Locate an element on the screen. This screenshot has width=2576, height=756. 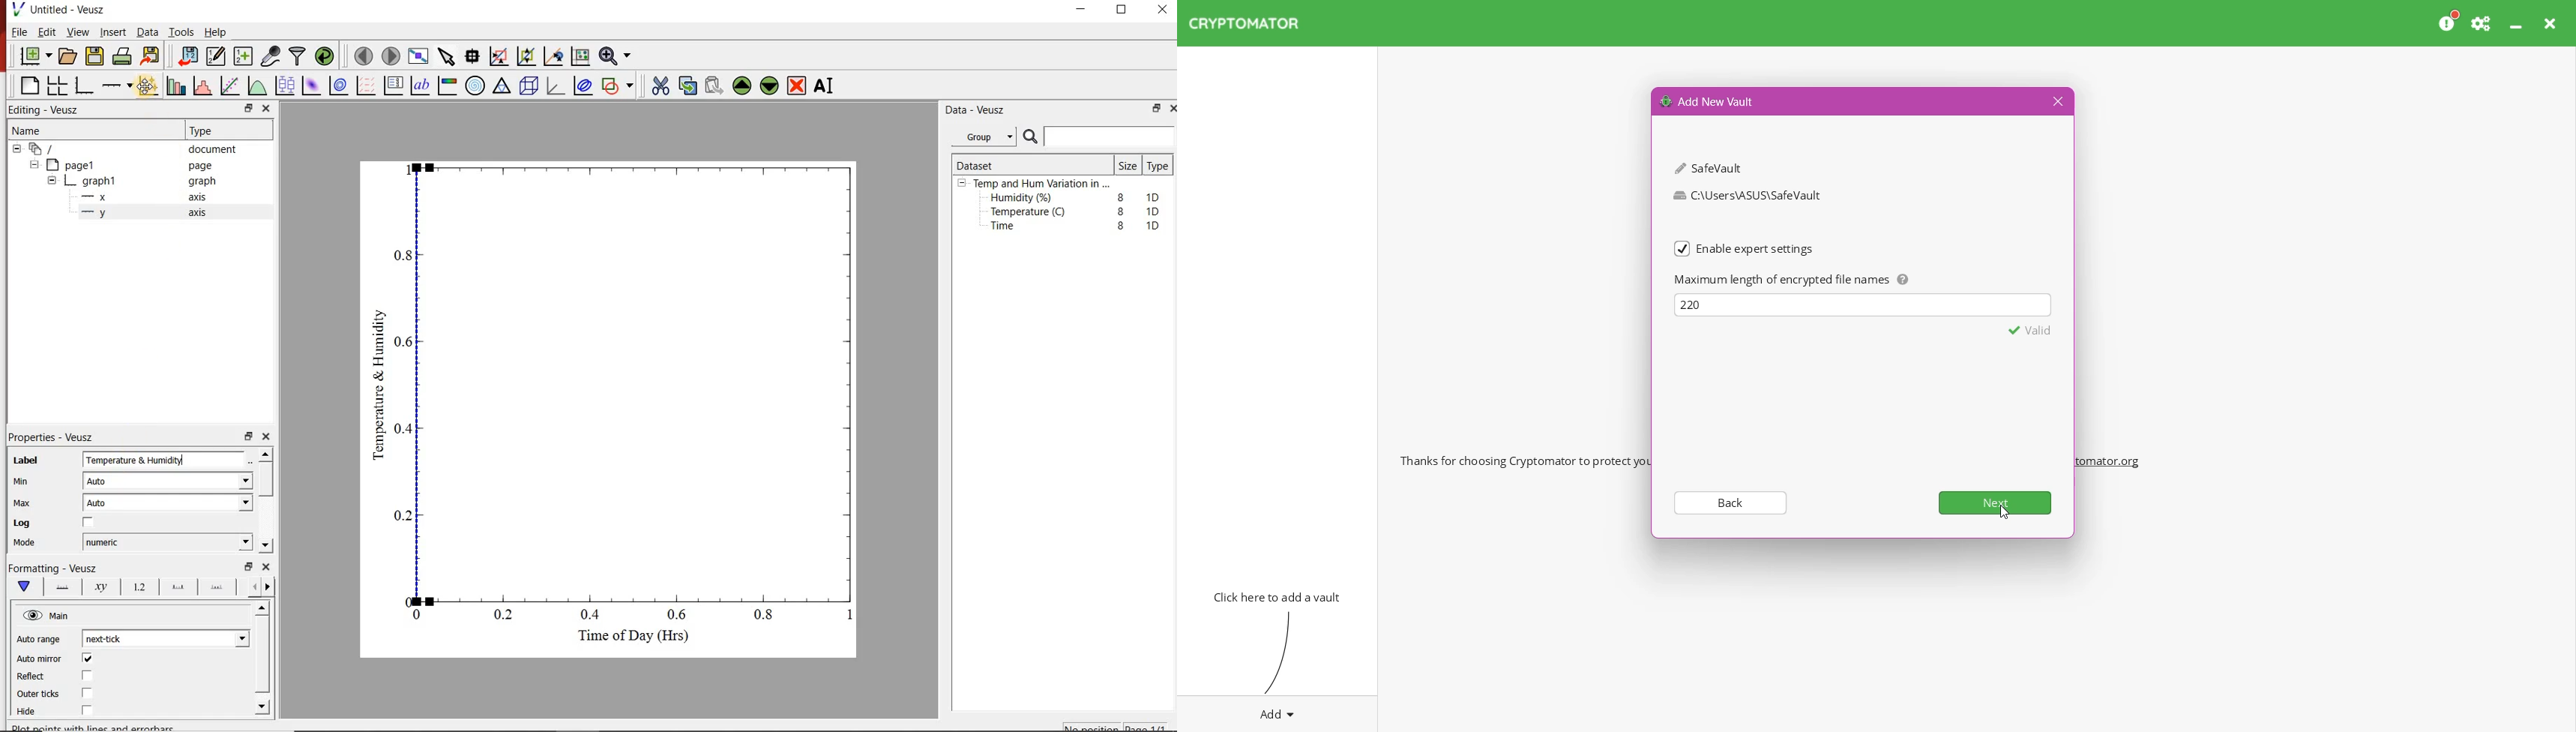
restore down is located at coordinates (1154, 110).